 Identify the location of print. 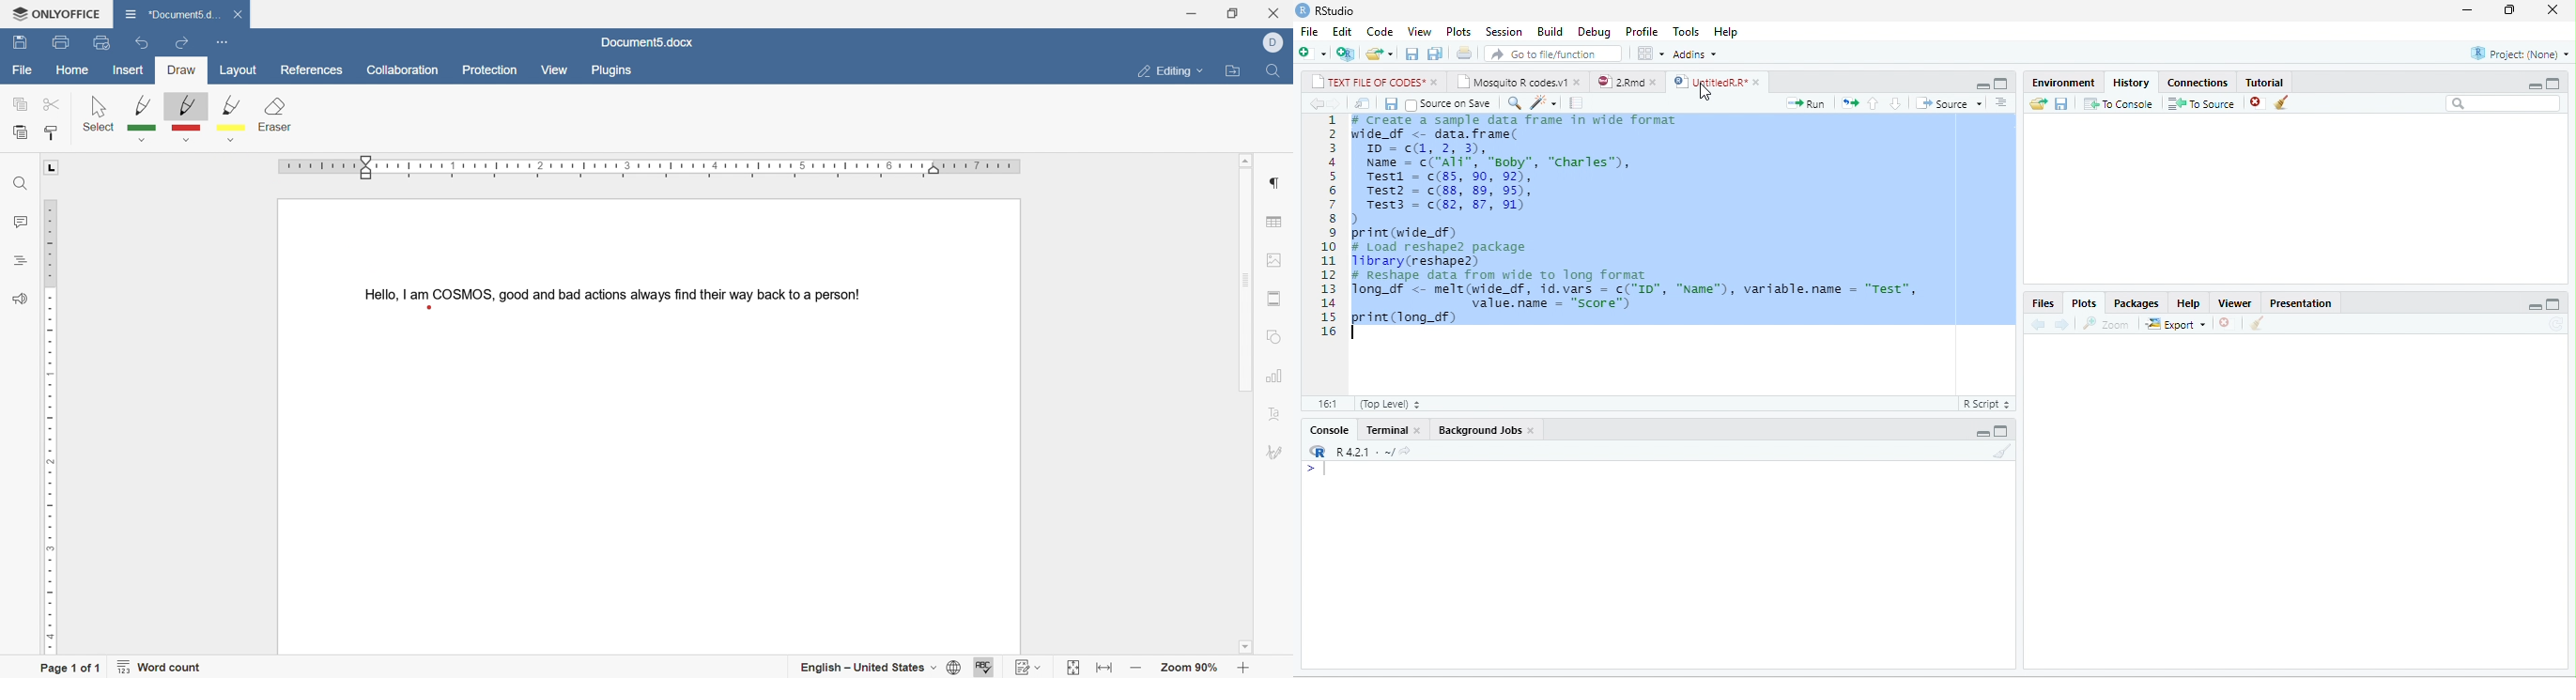
(1465, 54).